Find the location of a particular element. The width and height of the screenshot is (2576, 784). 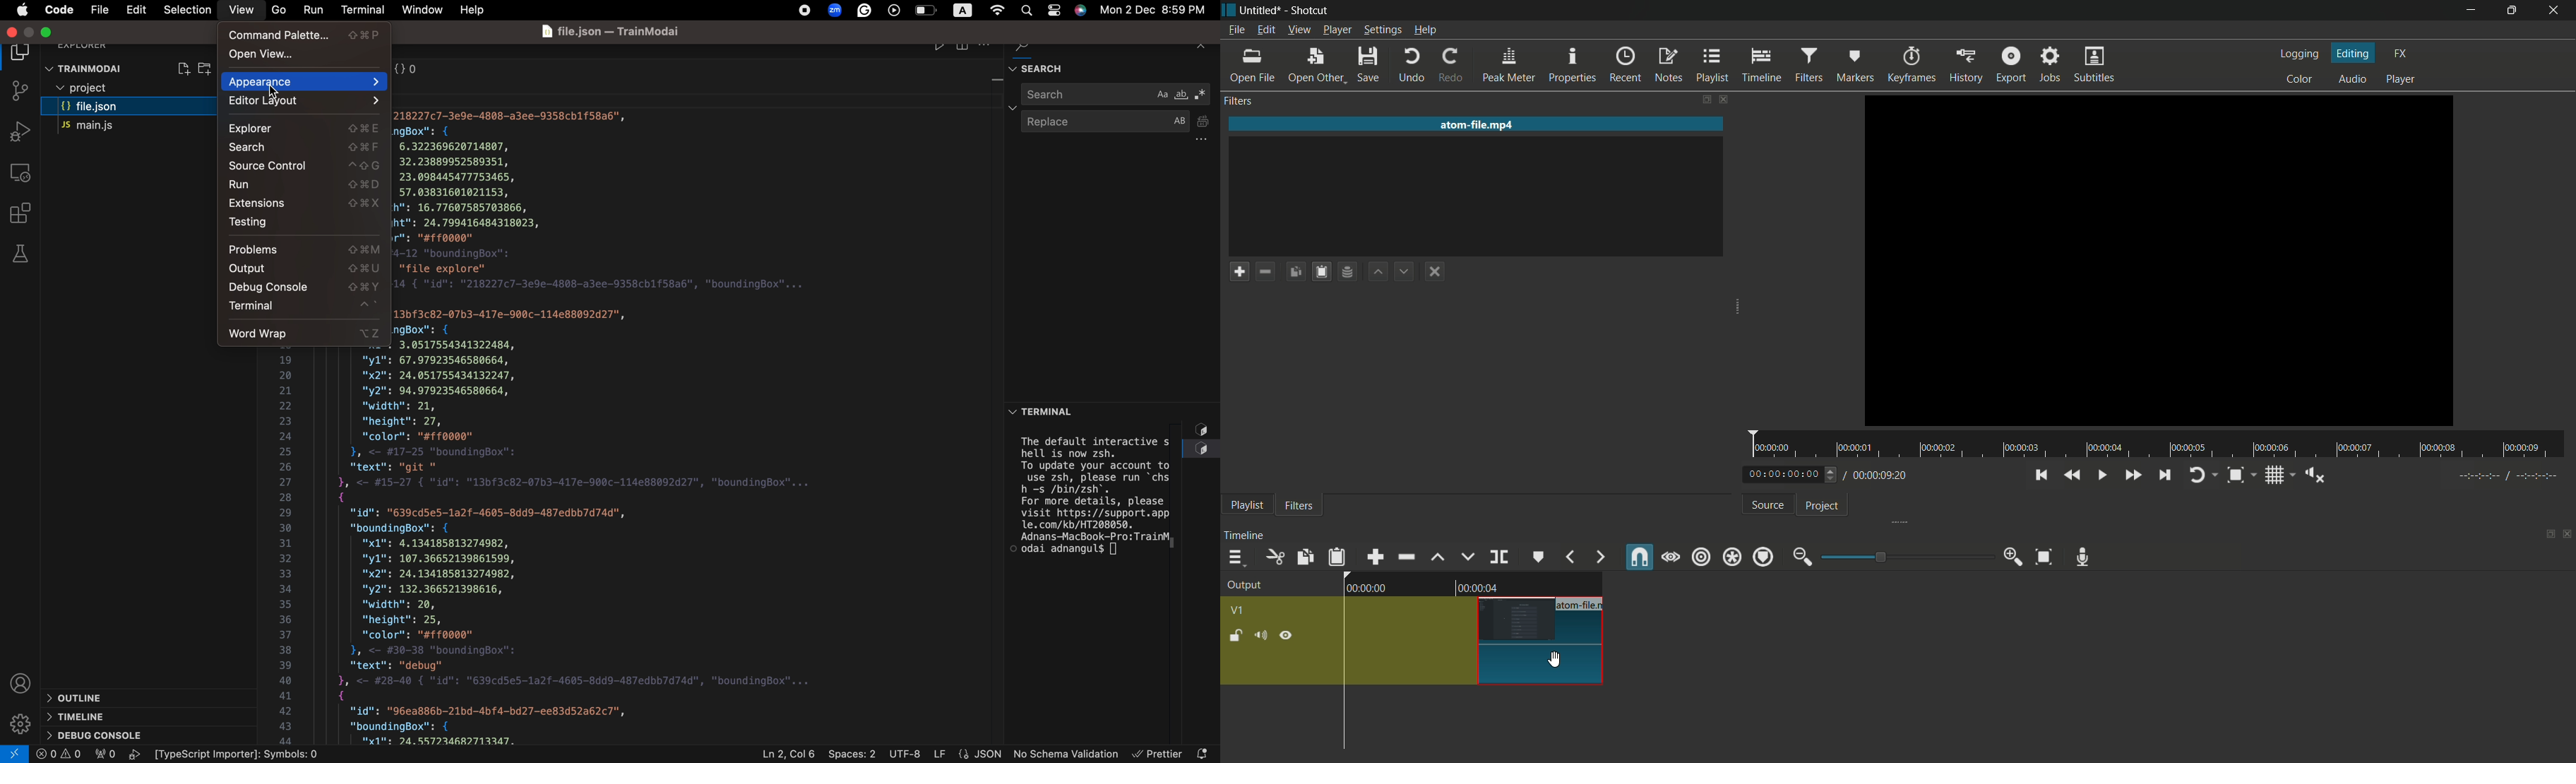

code is located at coordinates (58, 8).